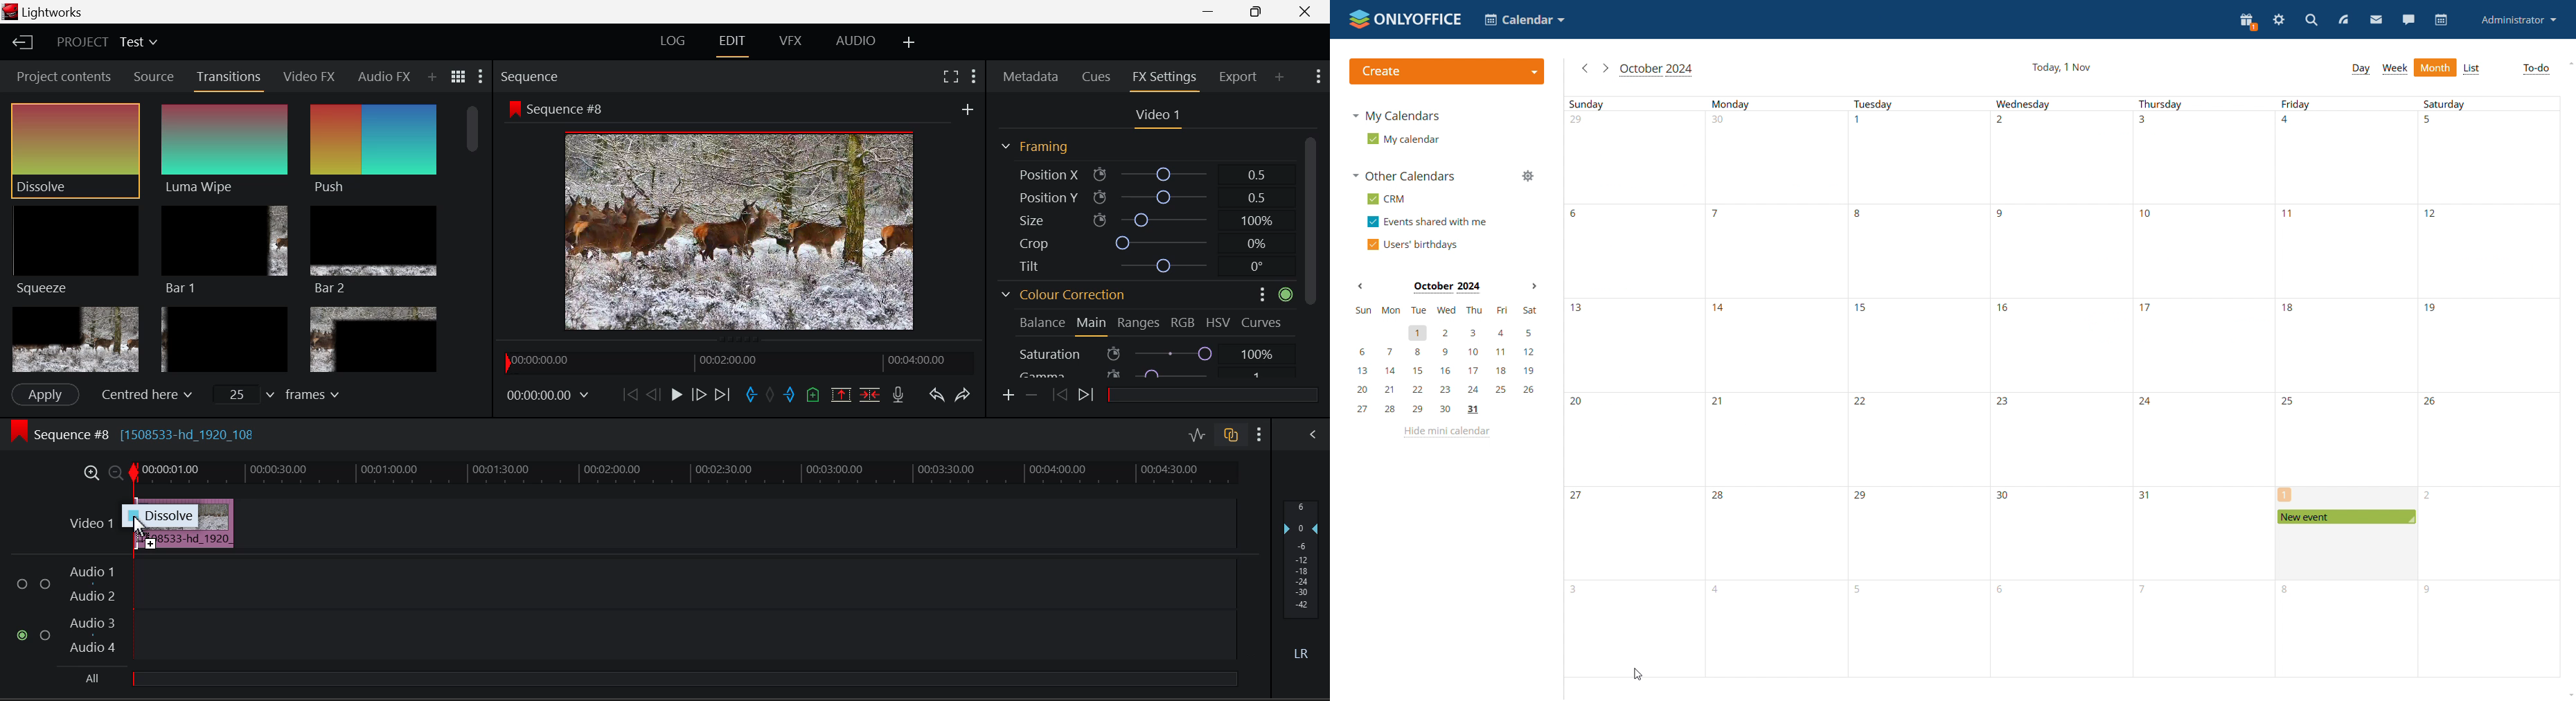 This screenshot has height=728, width=2576. What do you see at coordinates (367, 76) in the screenshot?
I see `Audio` at bounding box center [367, 76].